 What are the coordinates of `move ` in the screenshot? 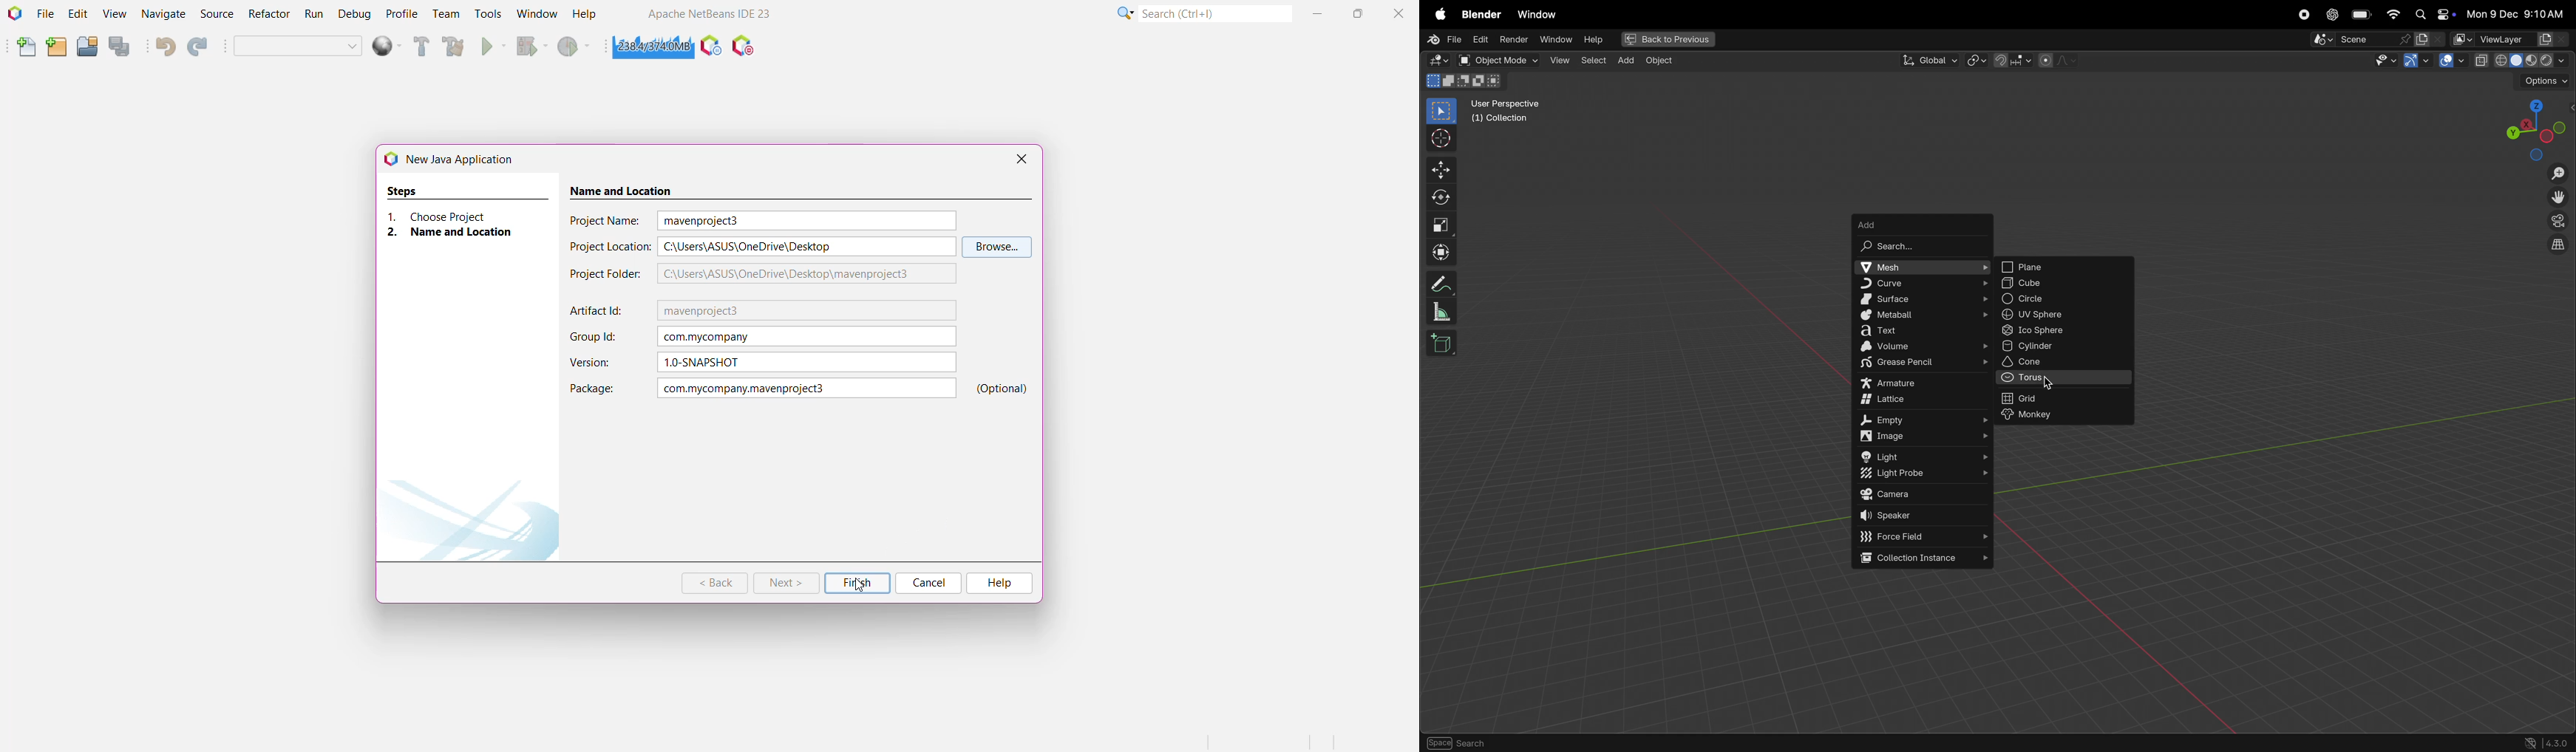 It's located at (1442, 169).